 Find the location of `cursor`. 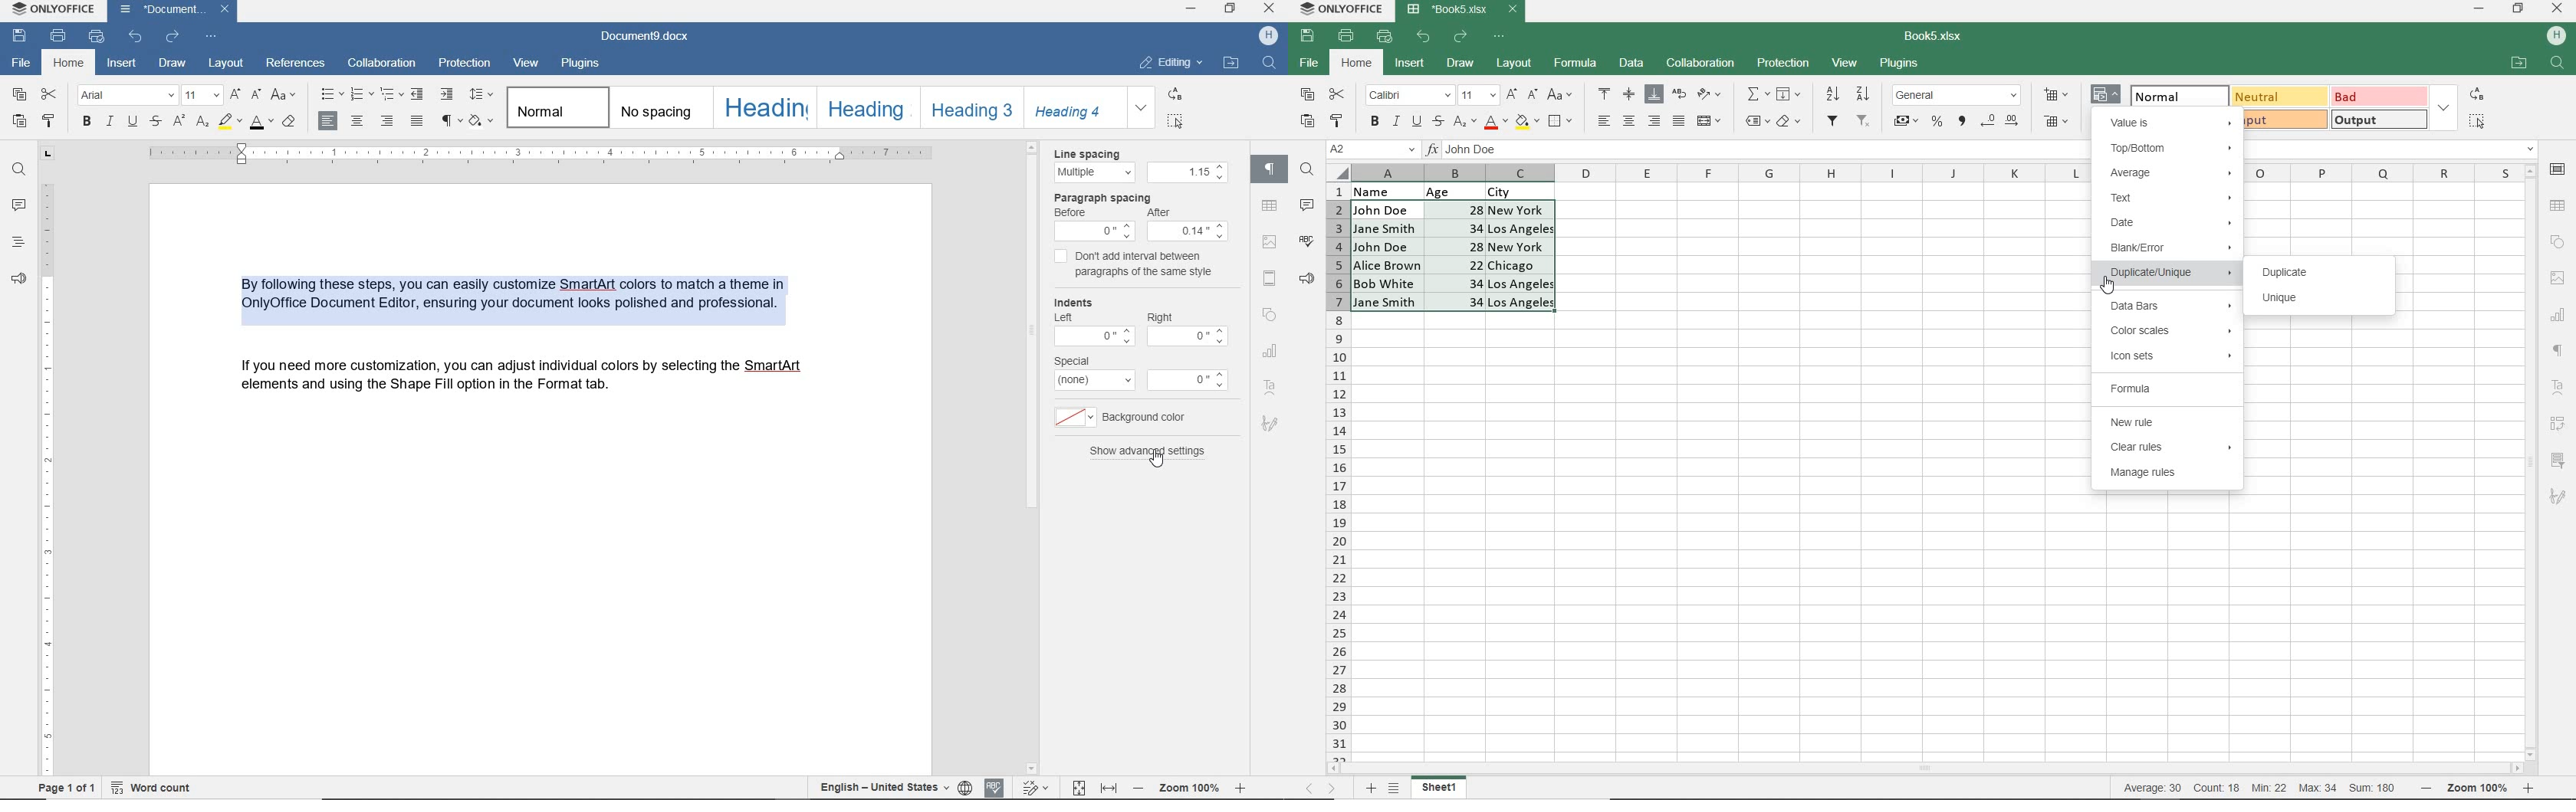

cursor is located at coordinates (2110, 283).